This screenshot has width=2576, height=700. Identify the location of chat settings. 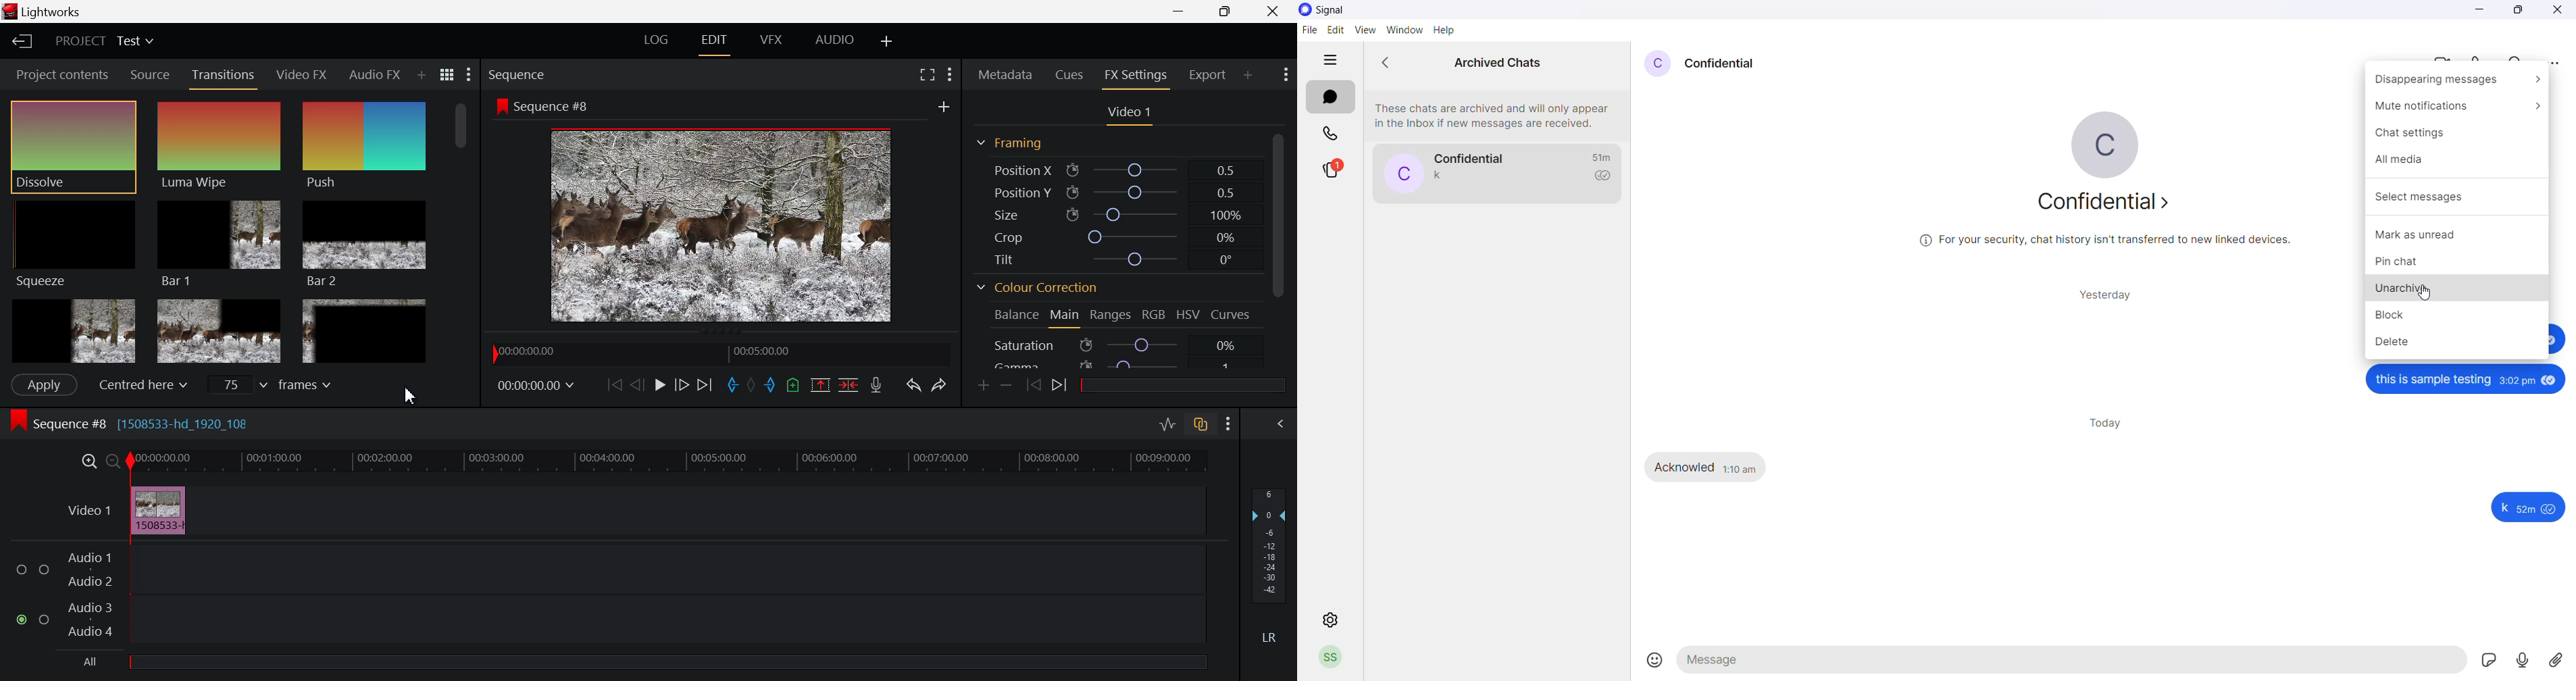
(2457, 134).